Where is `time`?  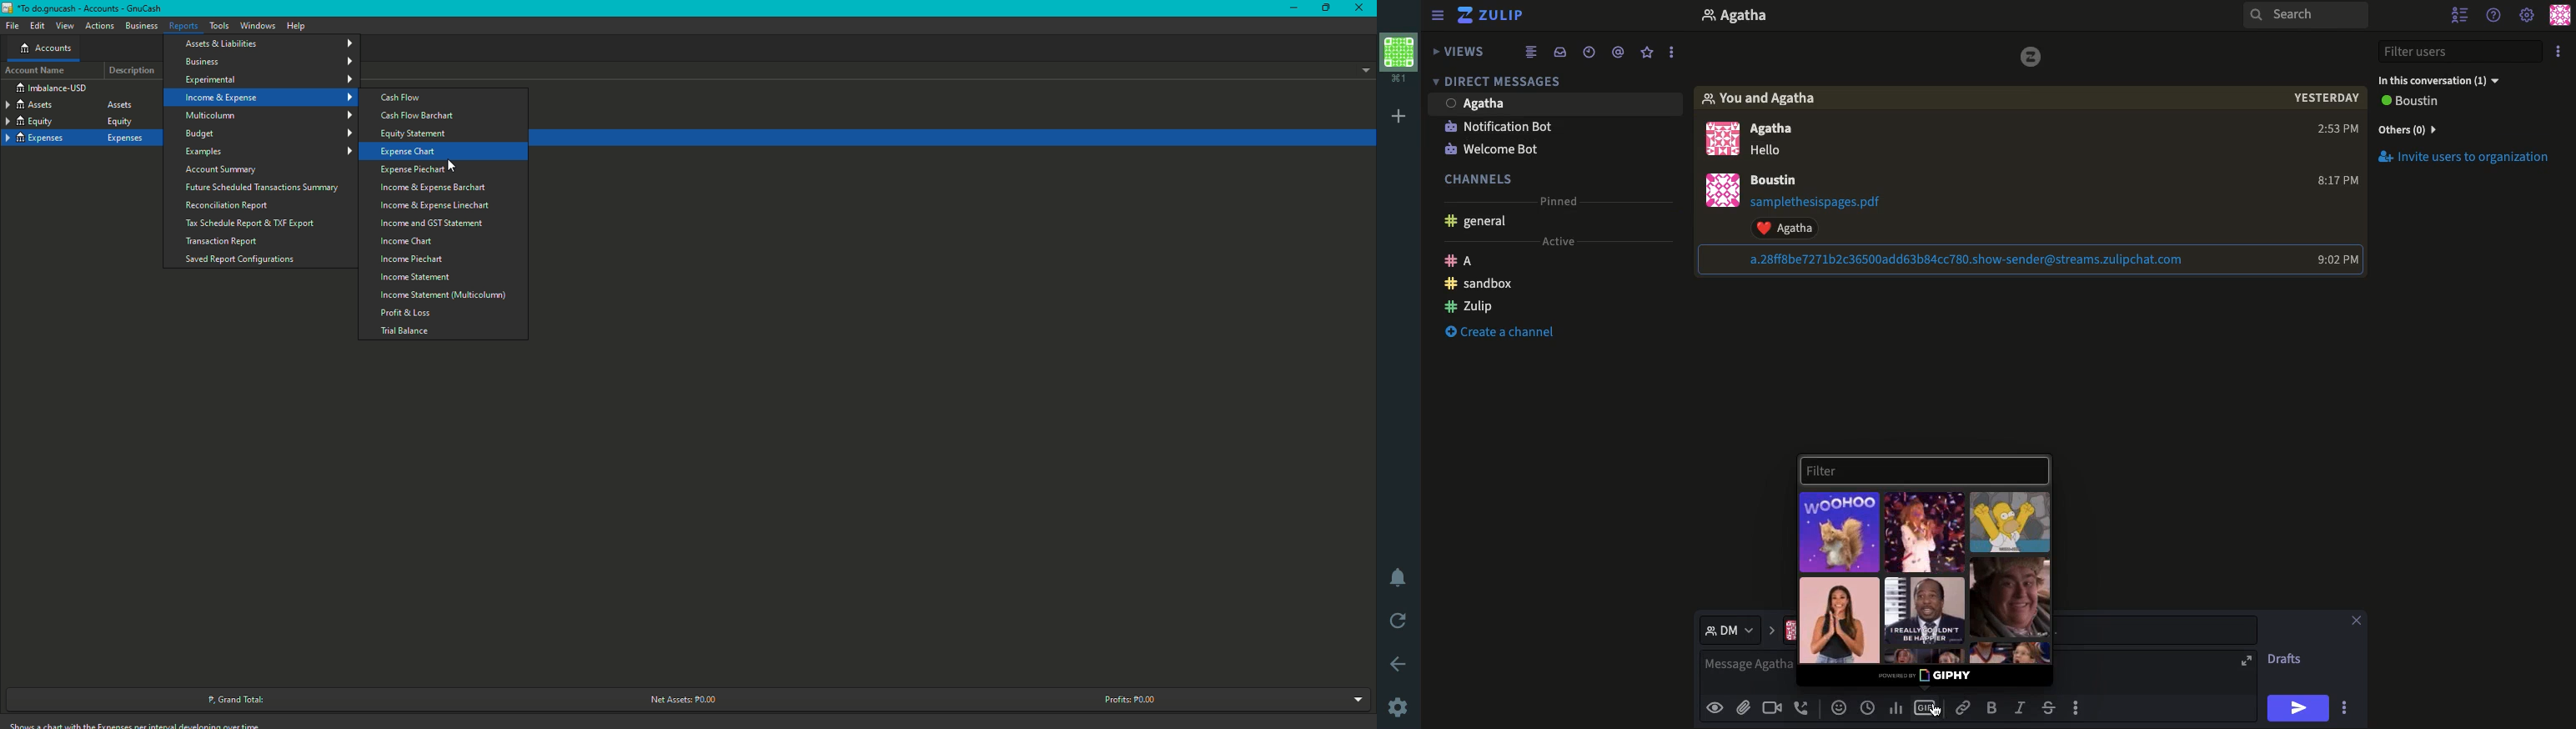
time is located at coordinates (2332, 131).